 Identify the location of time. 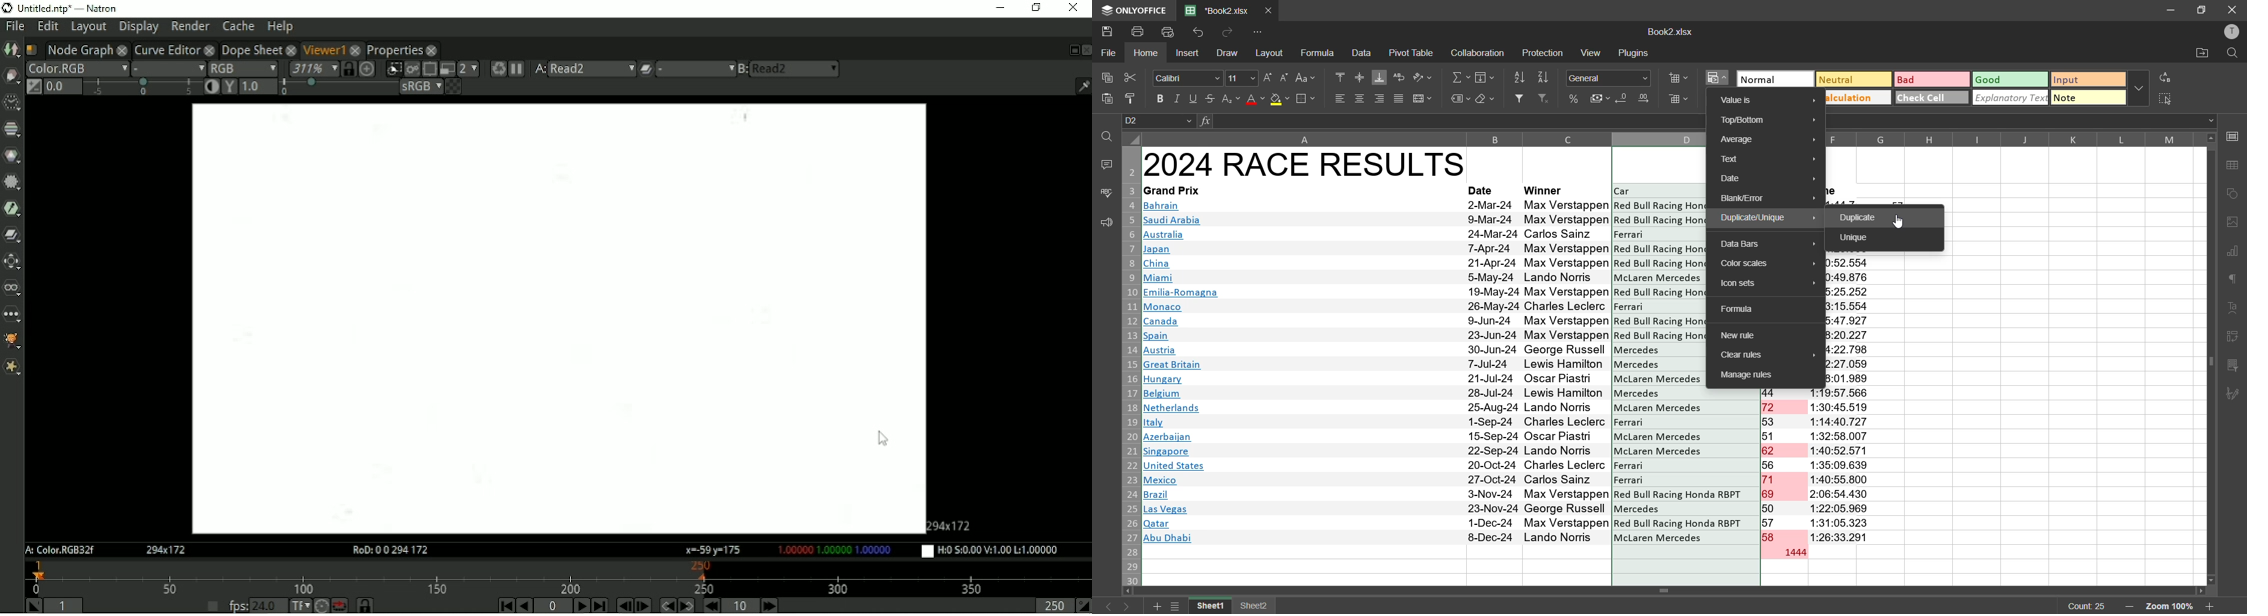
(1843, 466).